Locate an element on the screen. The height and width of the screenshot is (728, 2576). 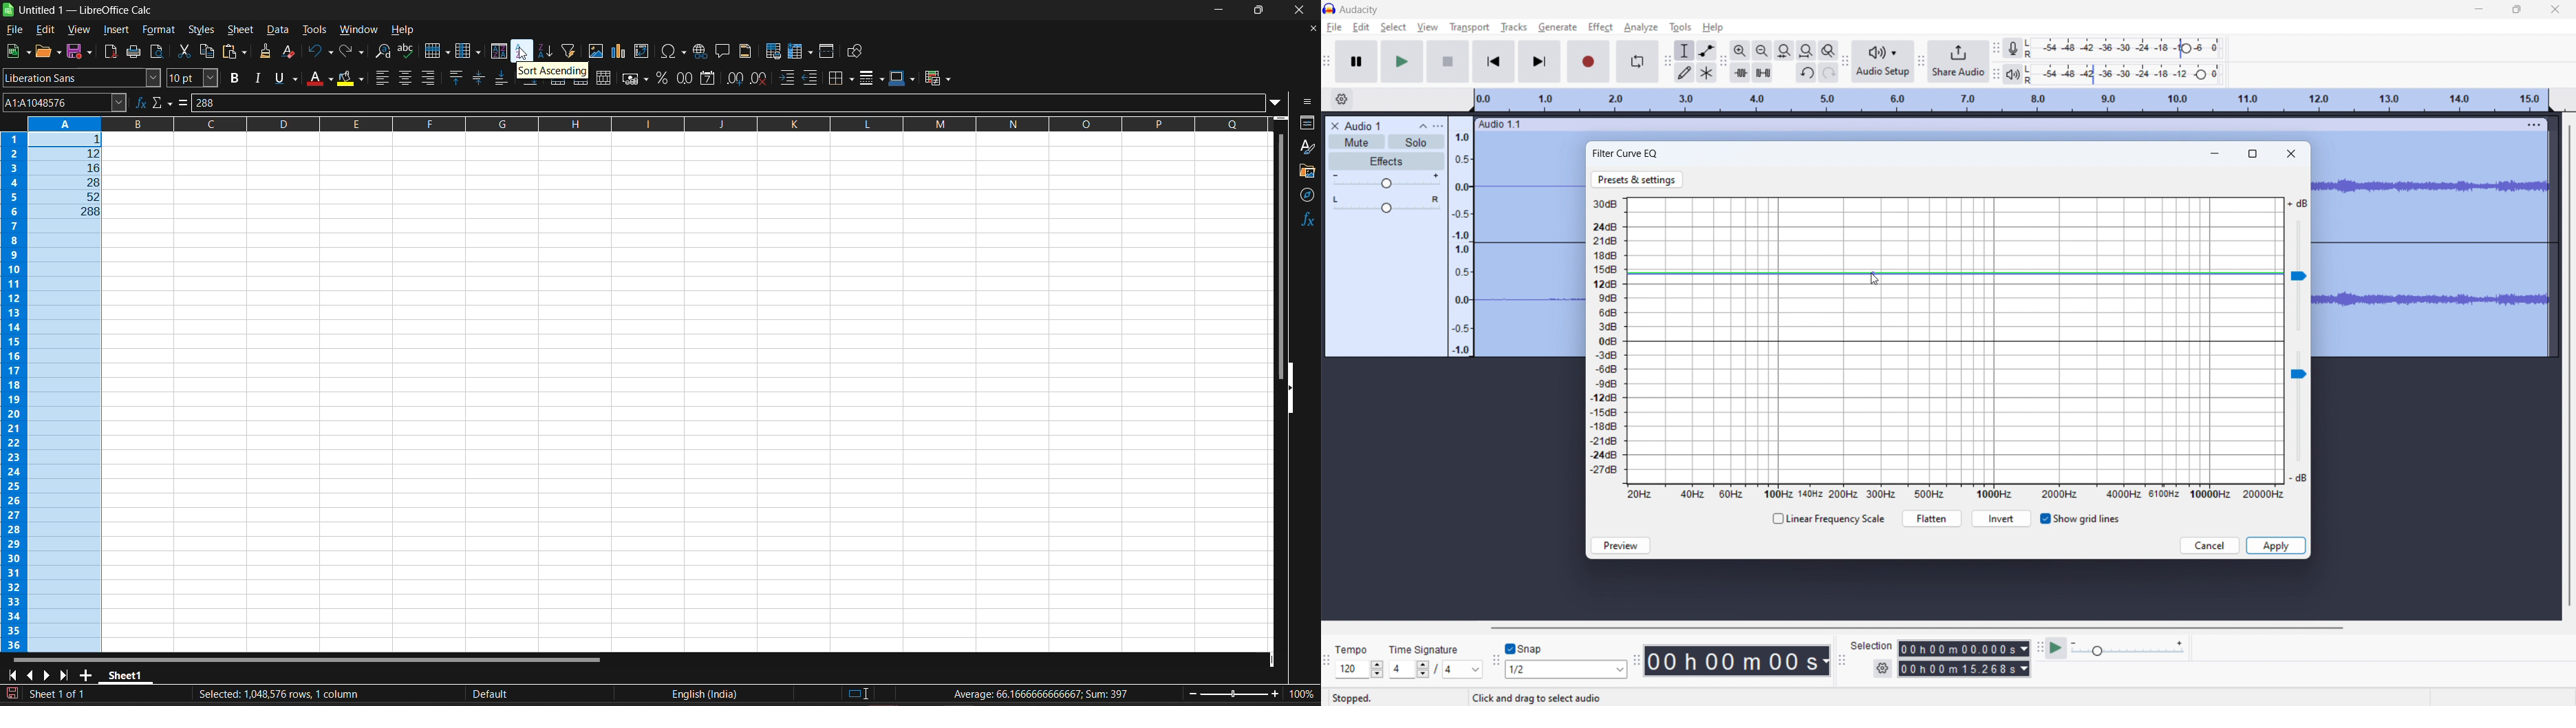
volume slider is located at coordinates (2298, 265).